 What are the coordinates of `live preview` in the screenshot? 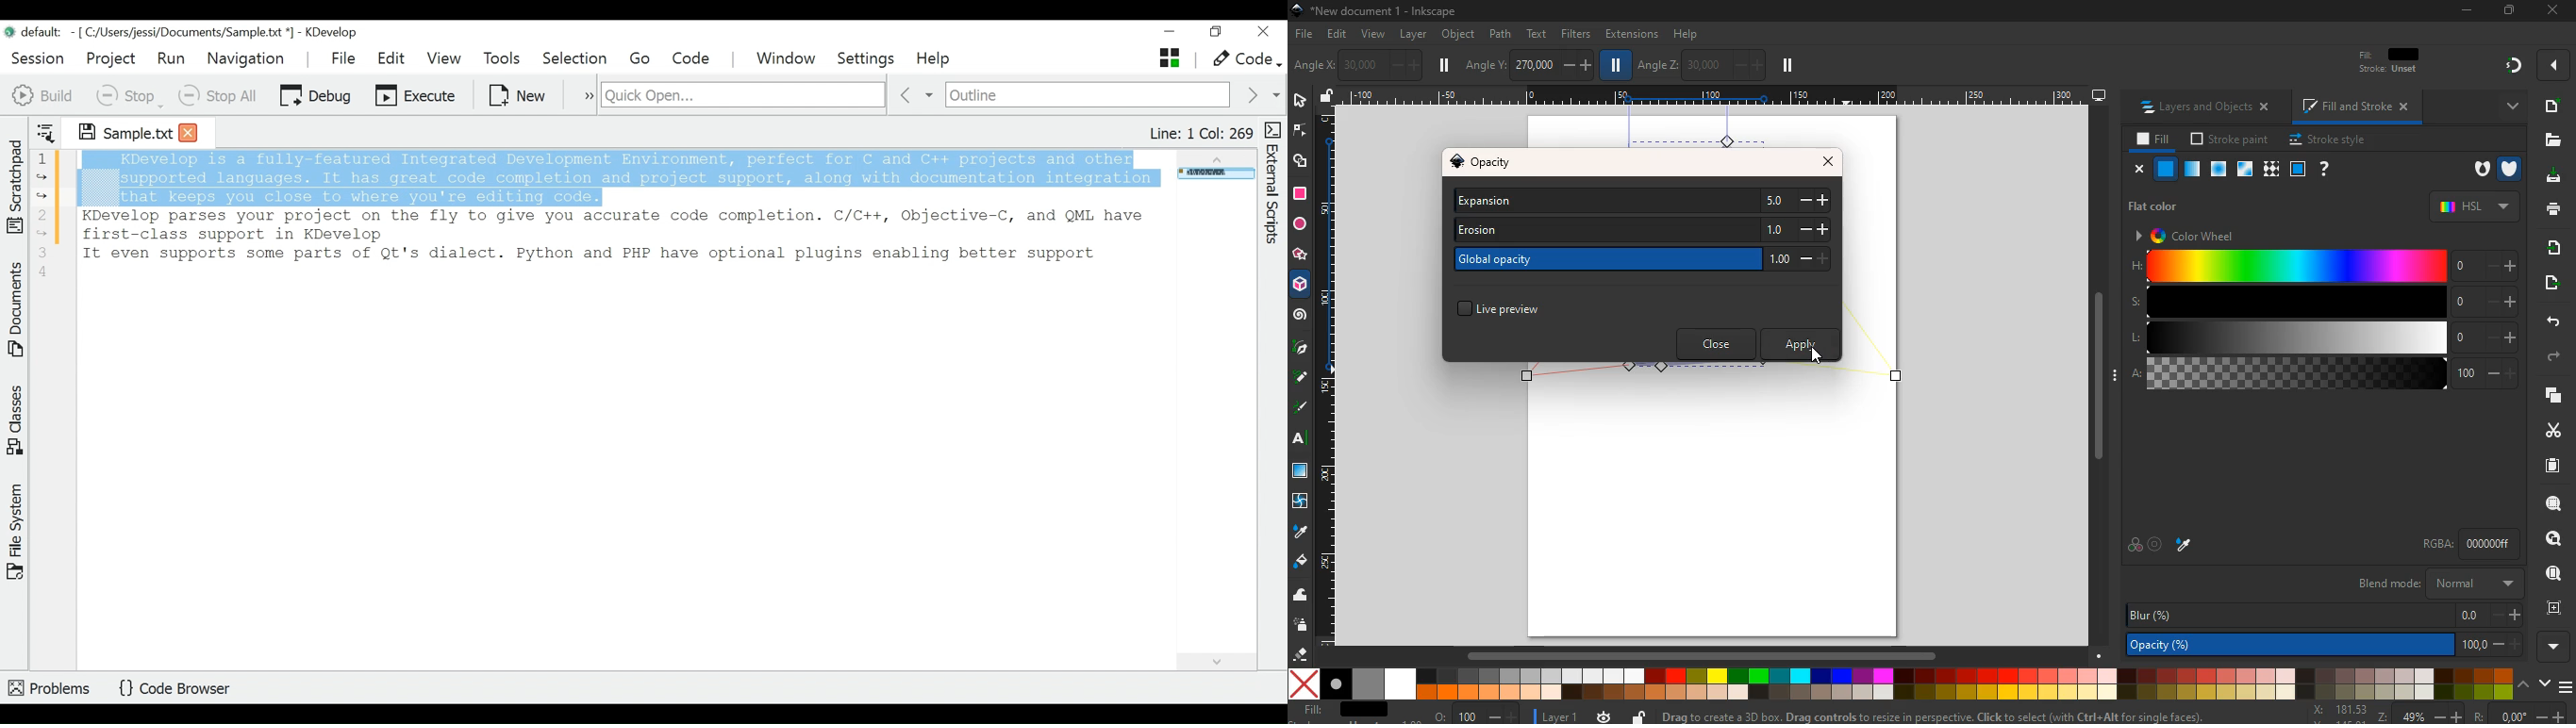 It's located at (1515, 306).